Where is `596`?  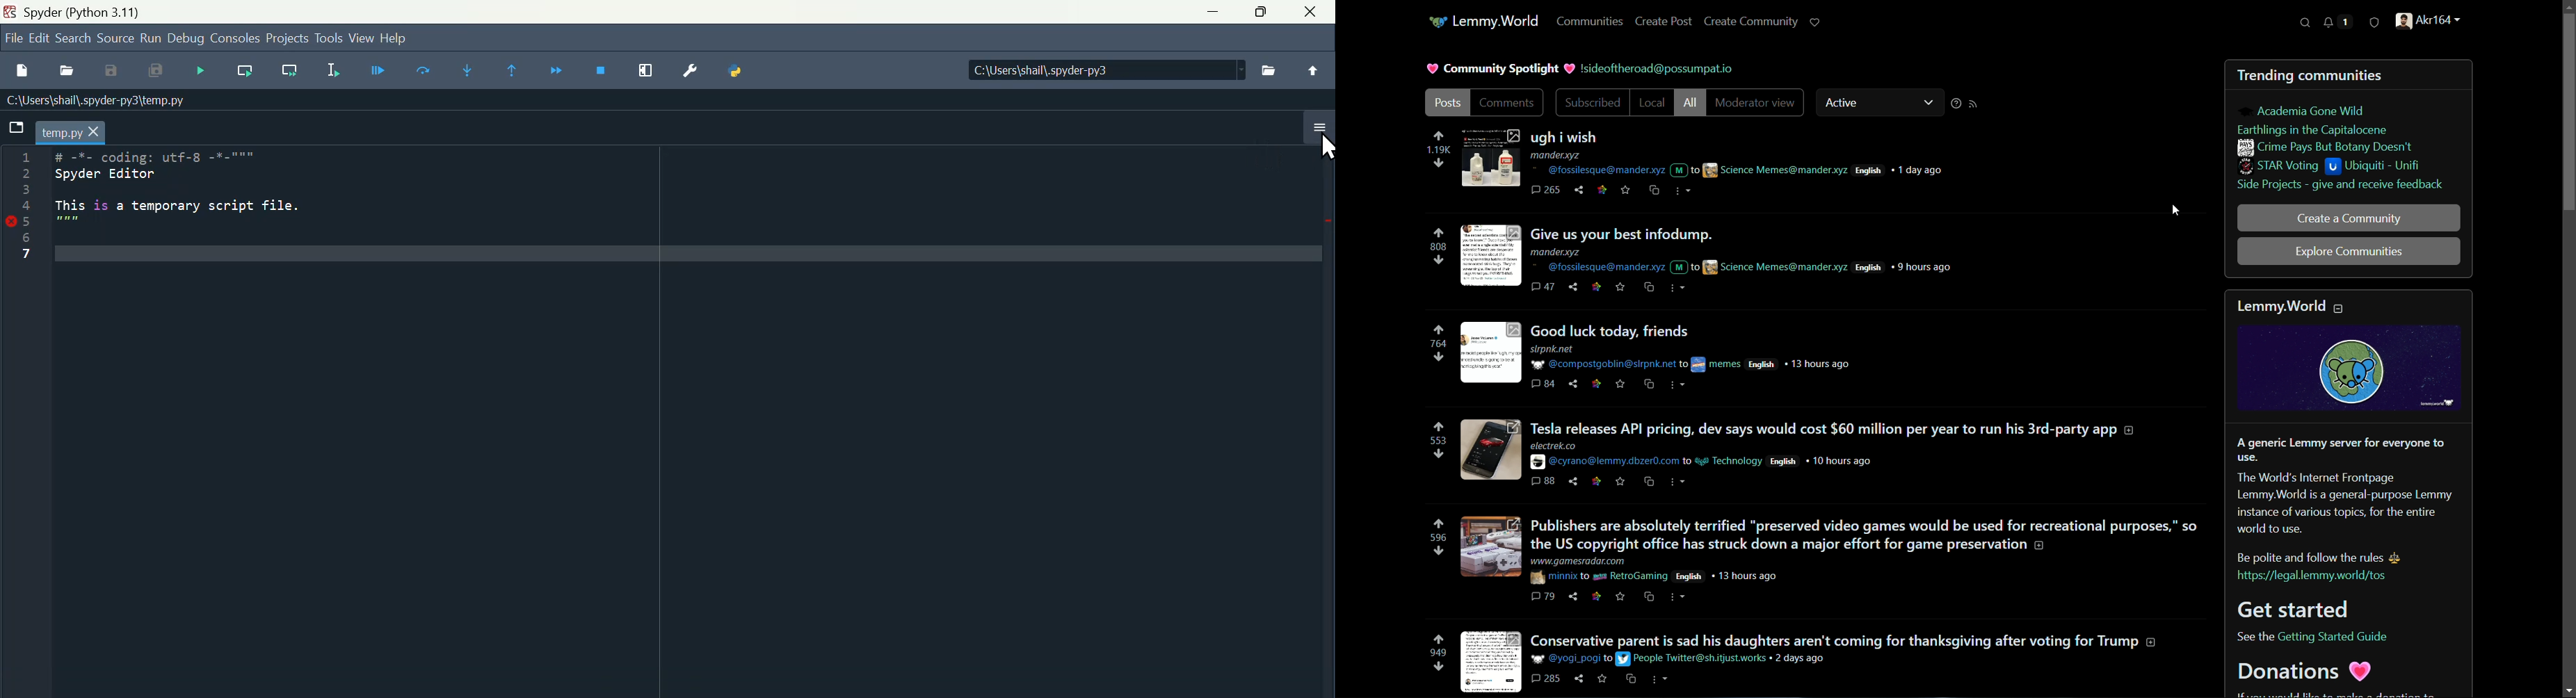 596 is located at coordinates (1437, 538).